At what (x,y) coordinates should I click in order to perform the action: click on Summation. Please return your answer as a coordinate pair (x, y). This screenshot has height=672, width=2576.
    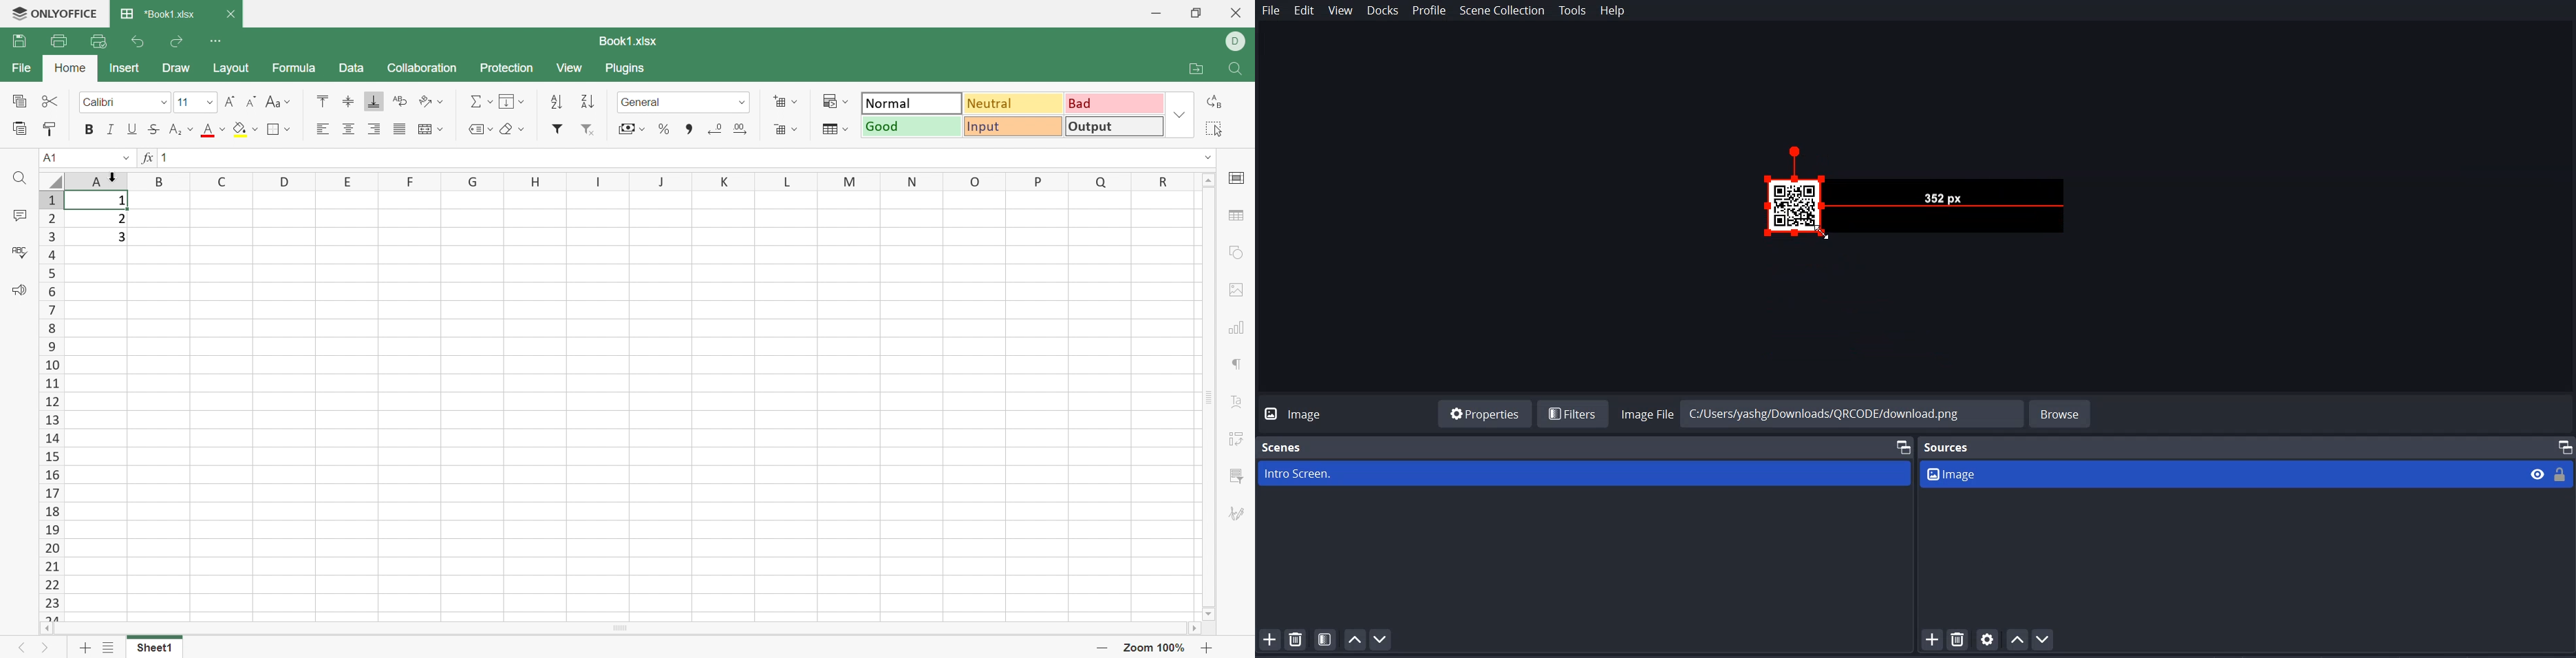
    Looking at the image, I should click on (481, 102).